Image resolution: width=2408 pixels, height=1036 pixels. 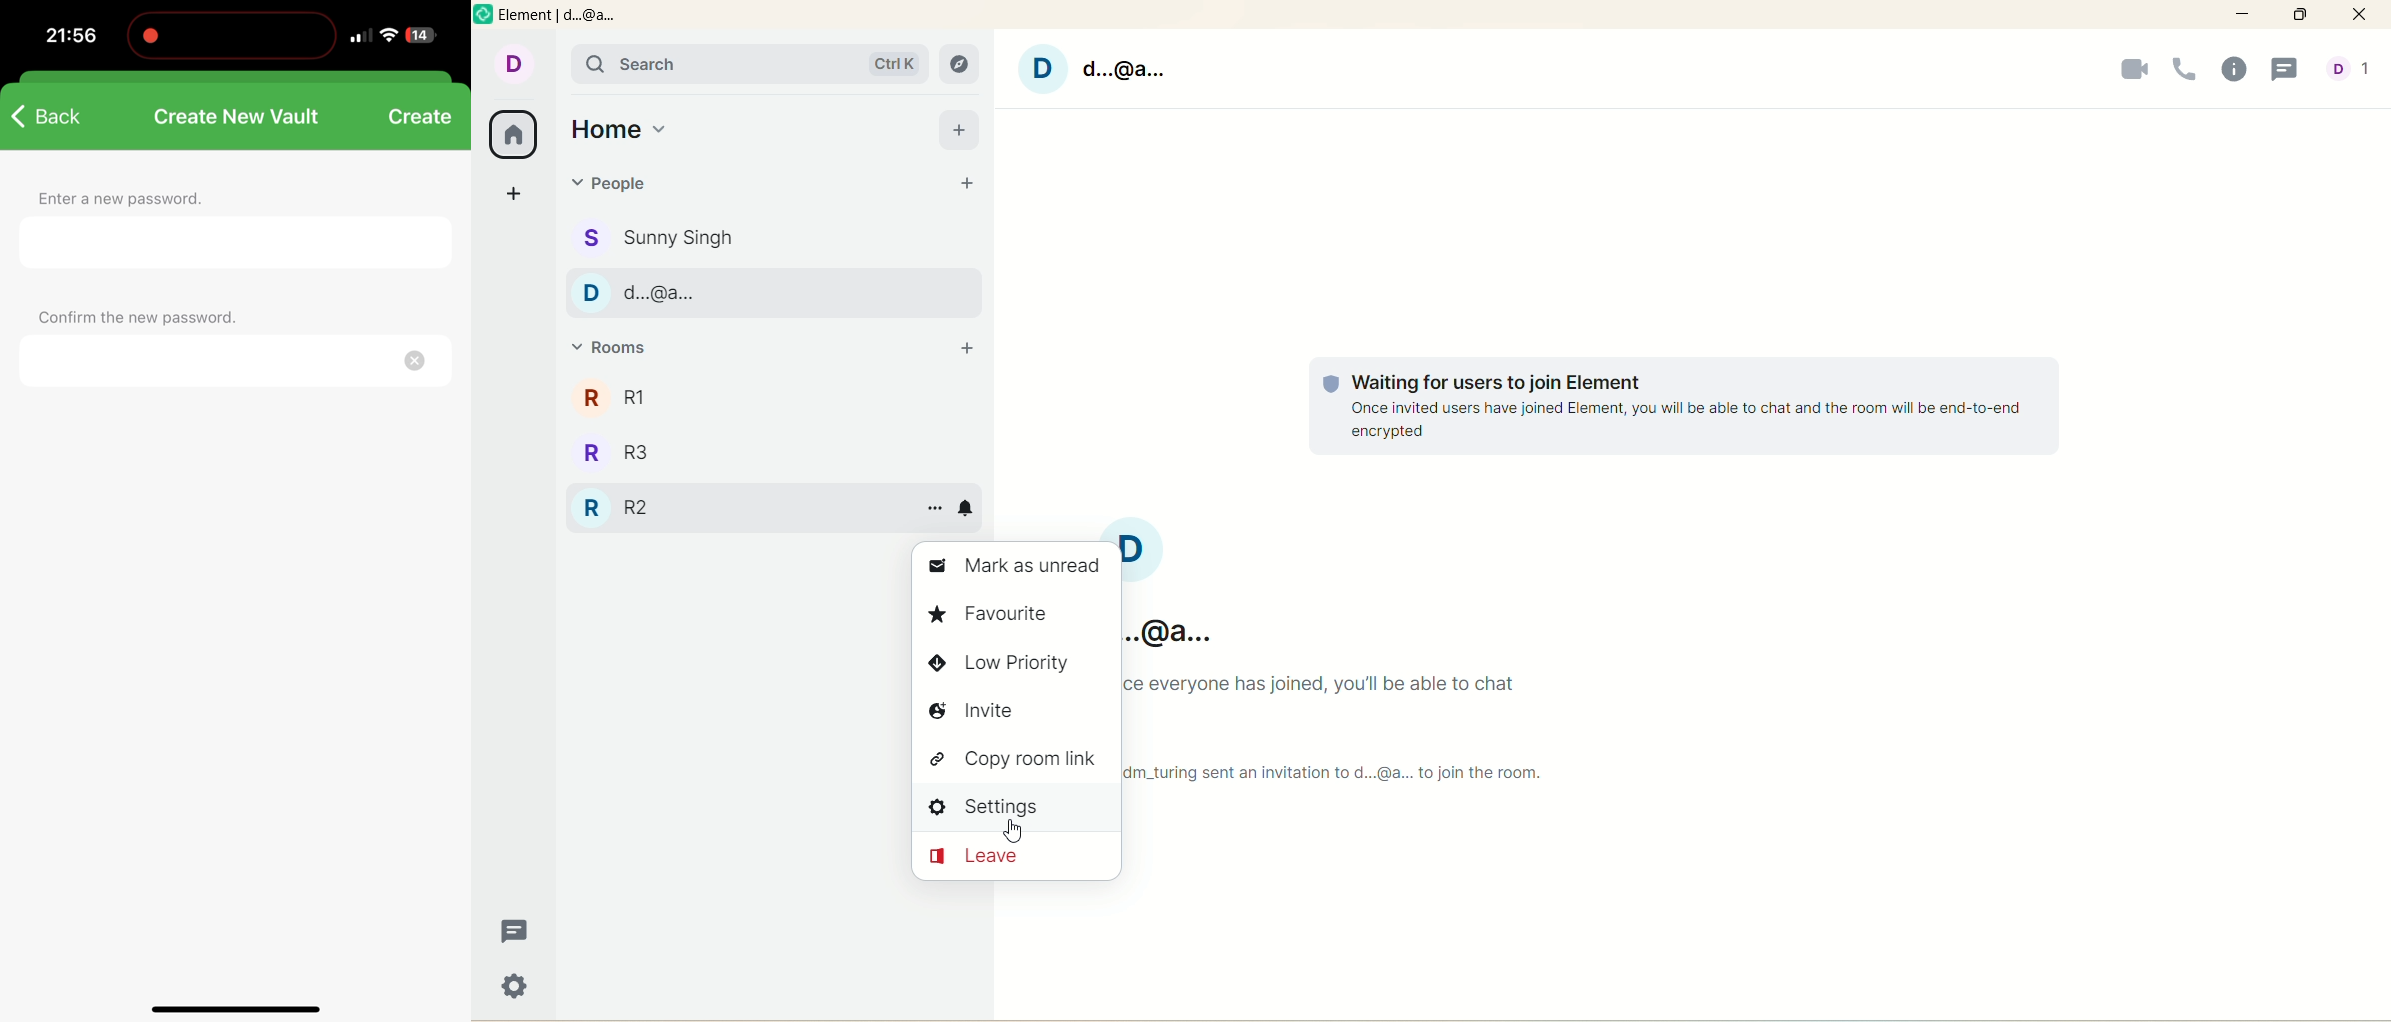 I want to click on recording the screen, so click(x=151, y=34).